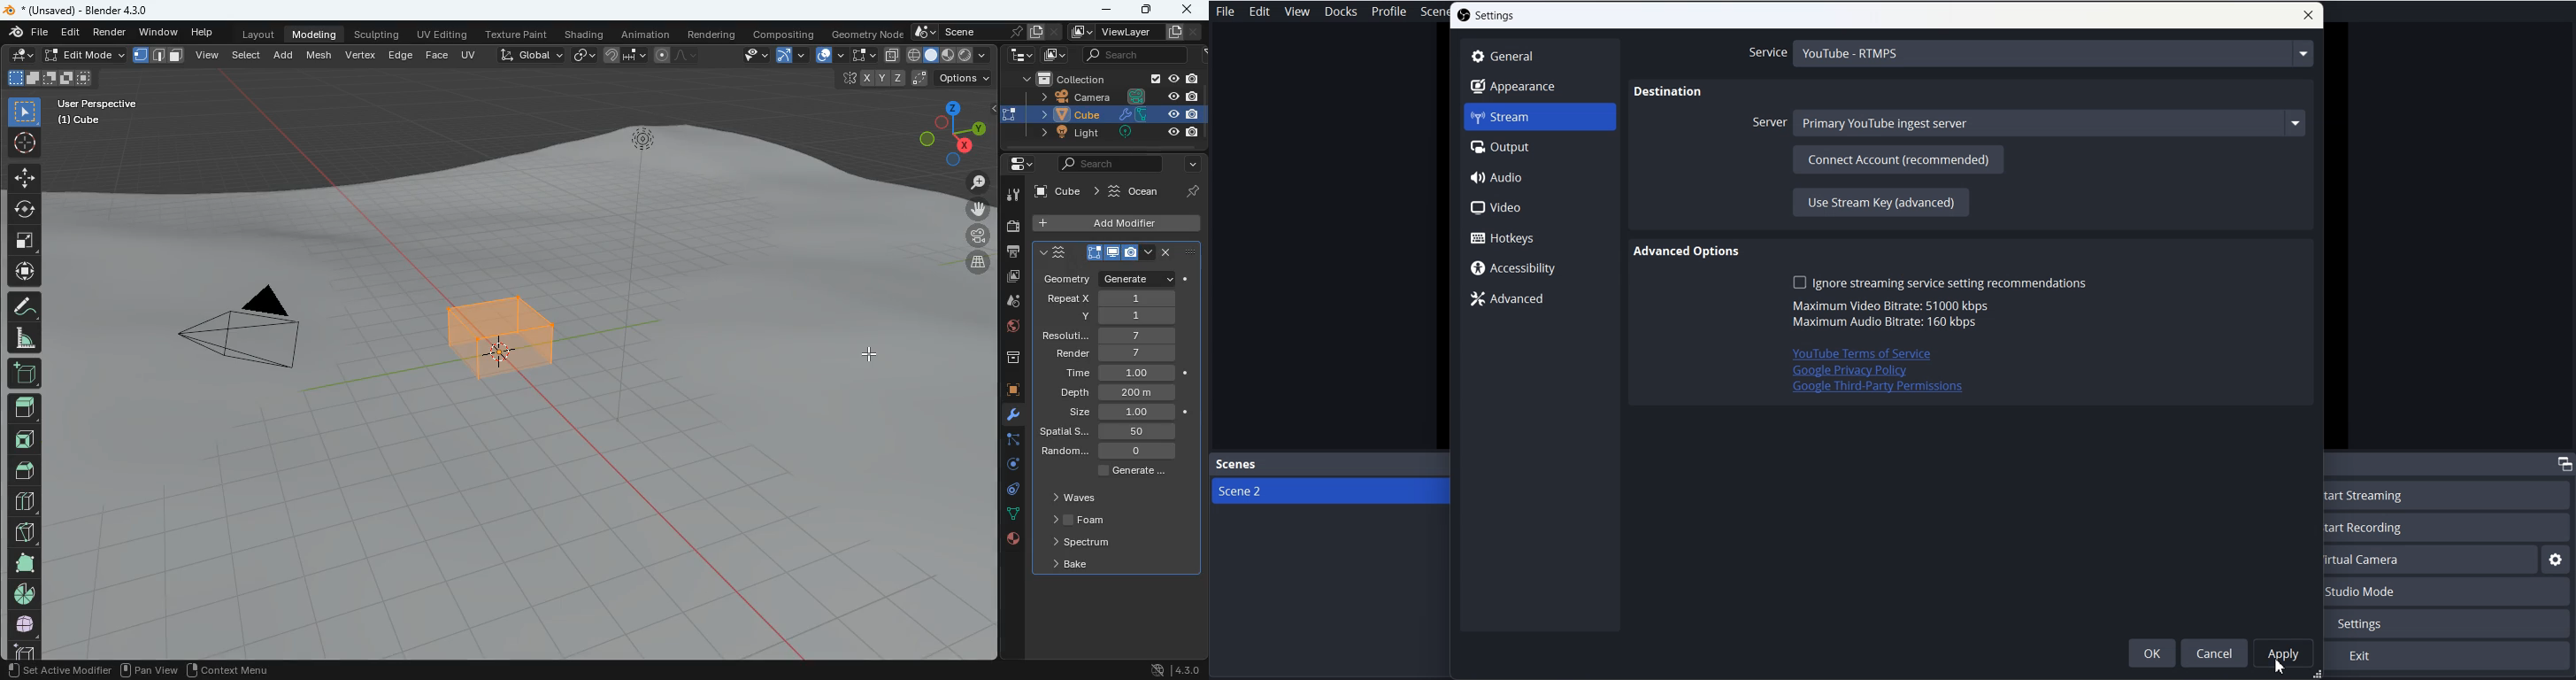  What do you see at coordinates (471, 54) in the screenshot?
I see `uv` at bounding box center [471, 54].